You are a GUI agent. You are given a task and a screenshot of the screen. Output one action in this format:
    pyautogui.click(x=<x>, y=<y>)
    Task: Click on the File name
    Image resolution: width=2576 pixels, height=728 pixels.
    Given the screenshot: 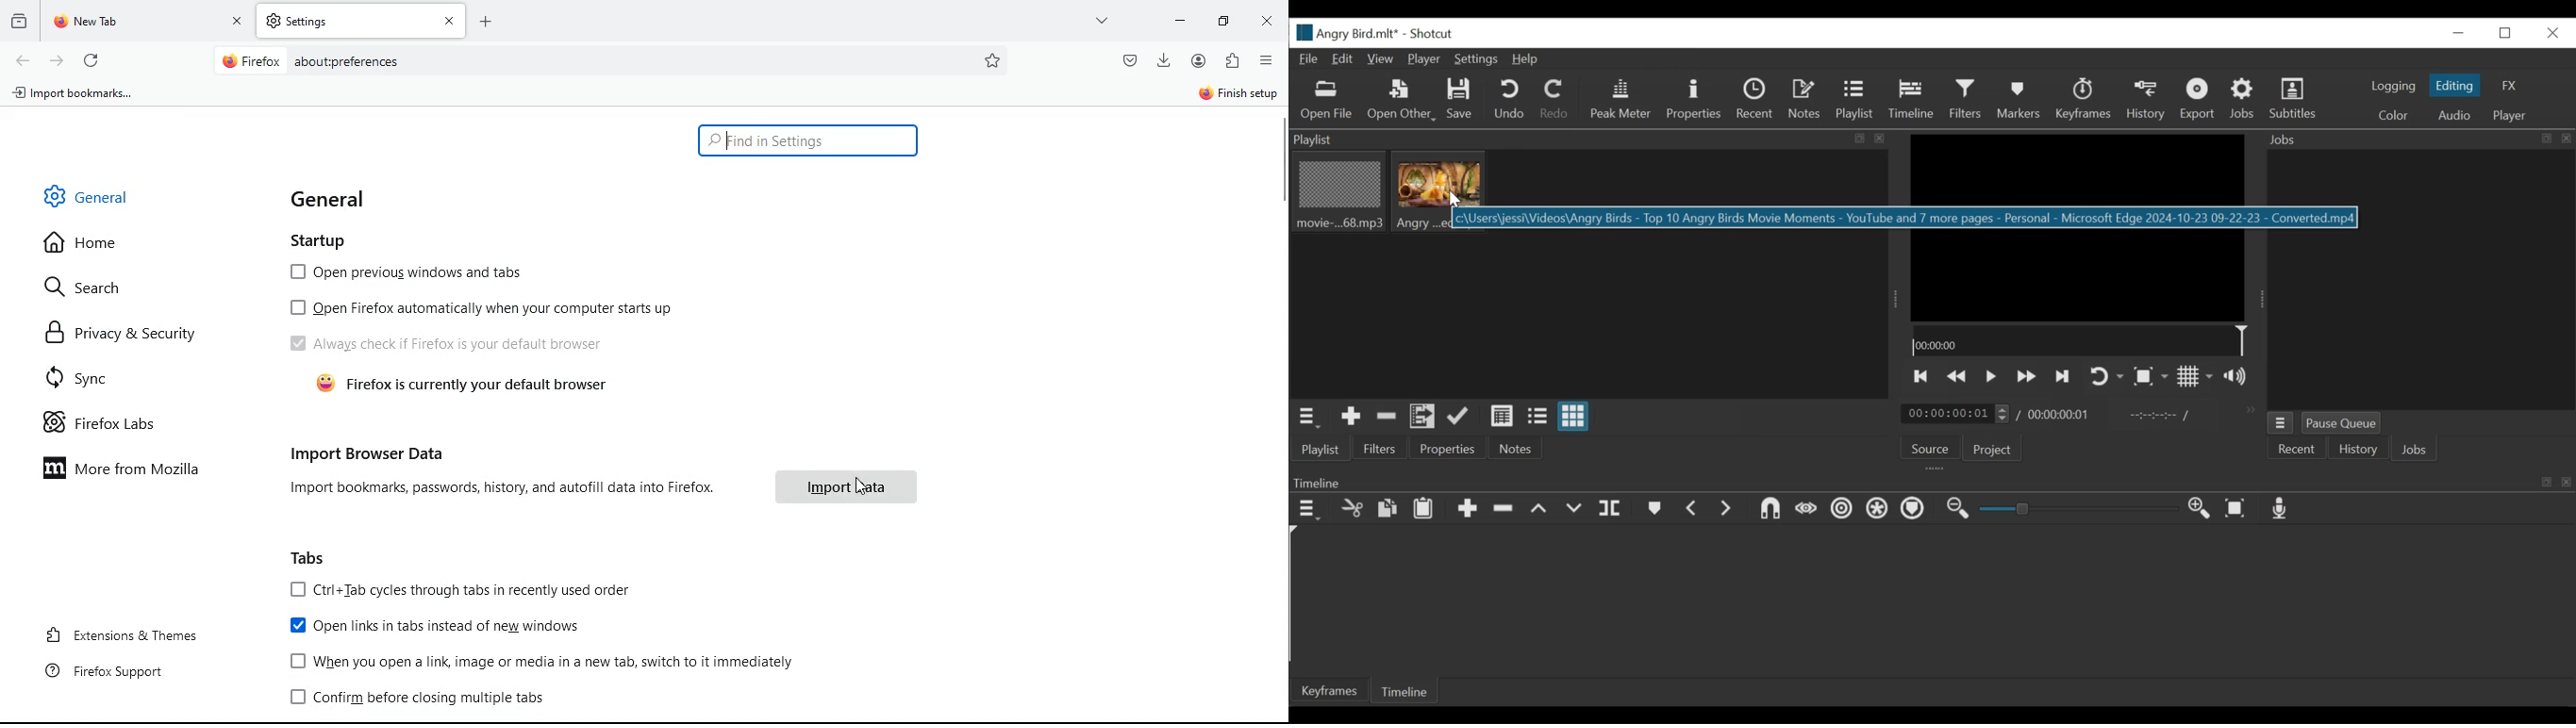 What is the action you would take?
    pyautogui.click(x=1345, y=32)
    